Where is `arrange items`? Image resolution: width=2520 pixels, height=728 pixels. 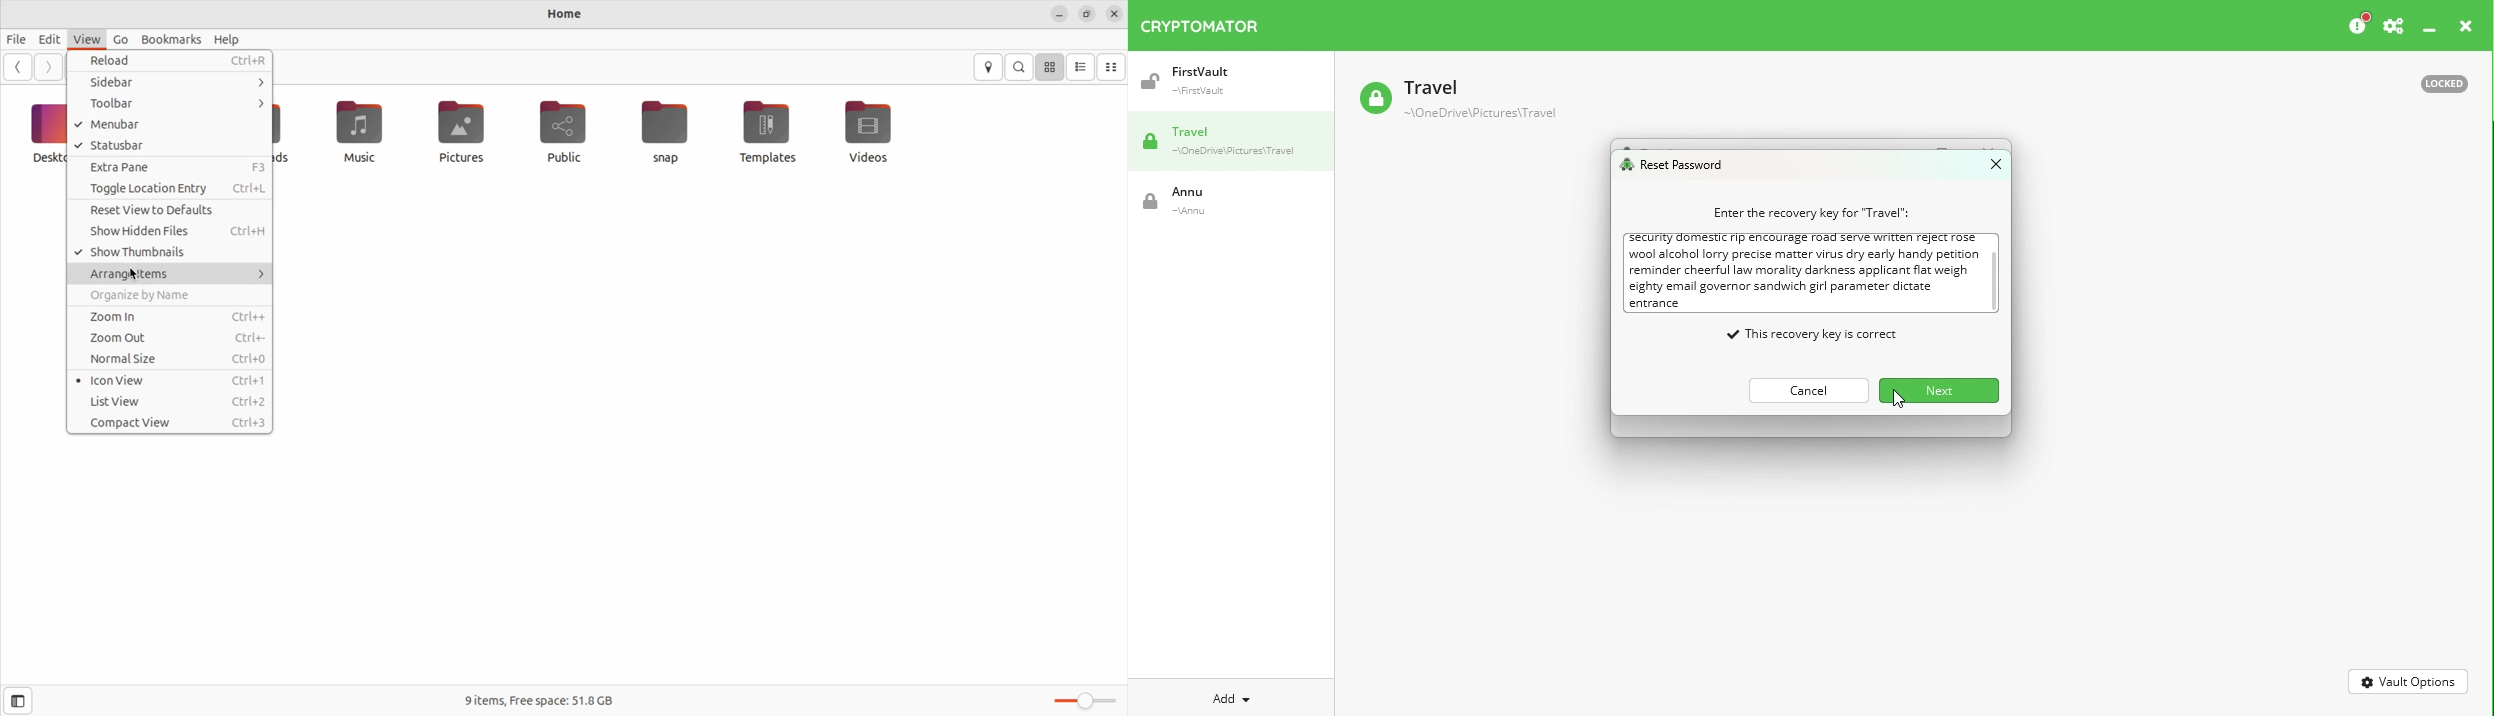 arrange items is located at coordinates (172, 273).